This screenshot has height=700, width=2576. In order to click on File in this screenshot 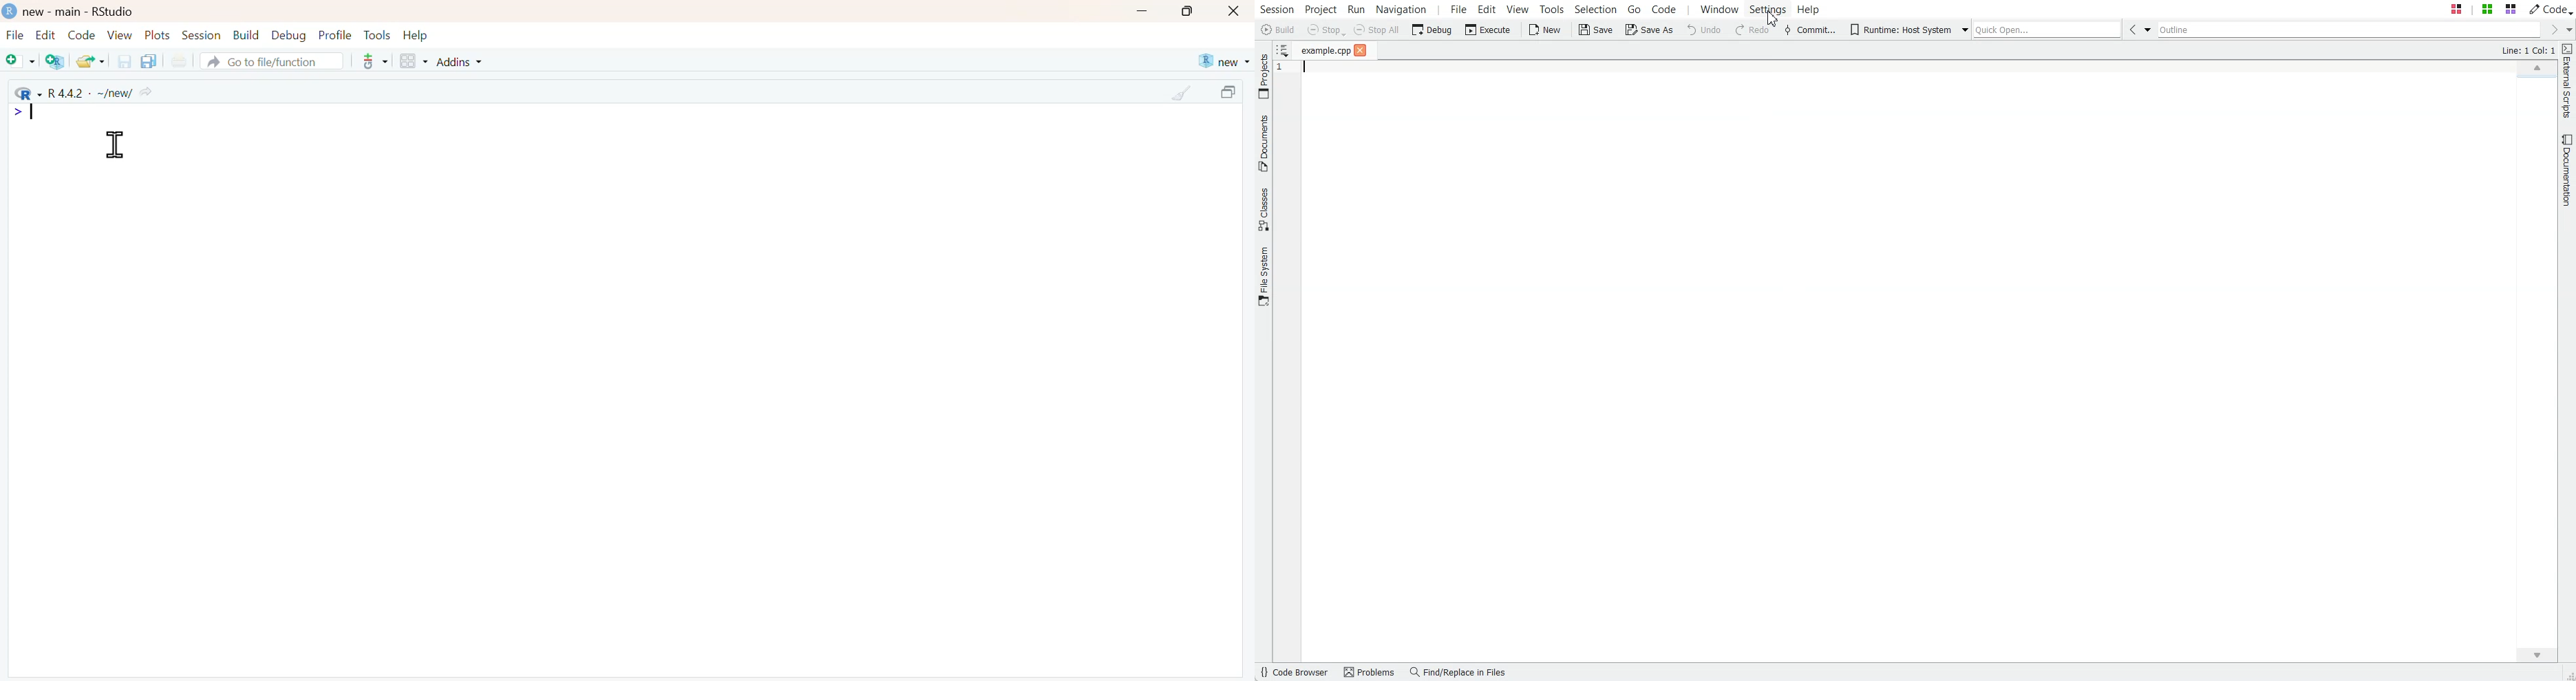, I will do `click(1326, 51)`.